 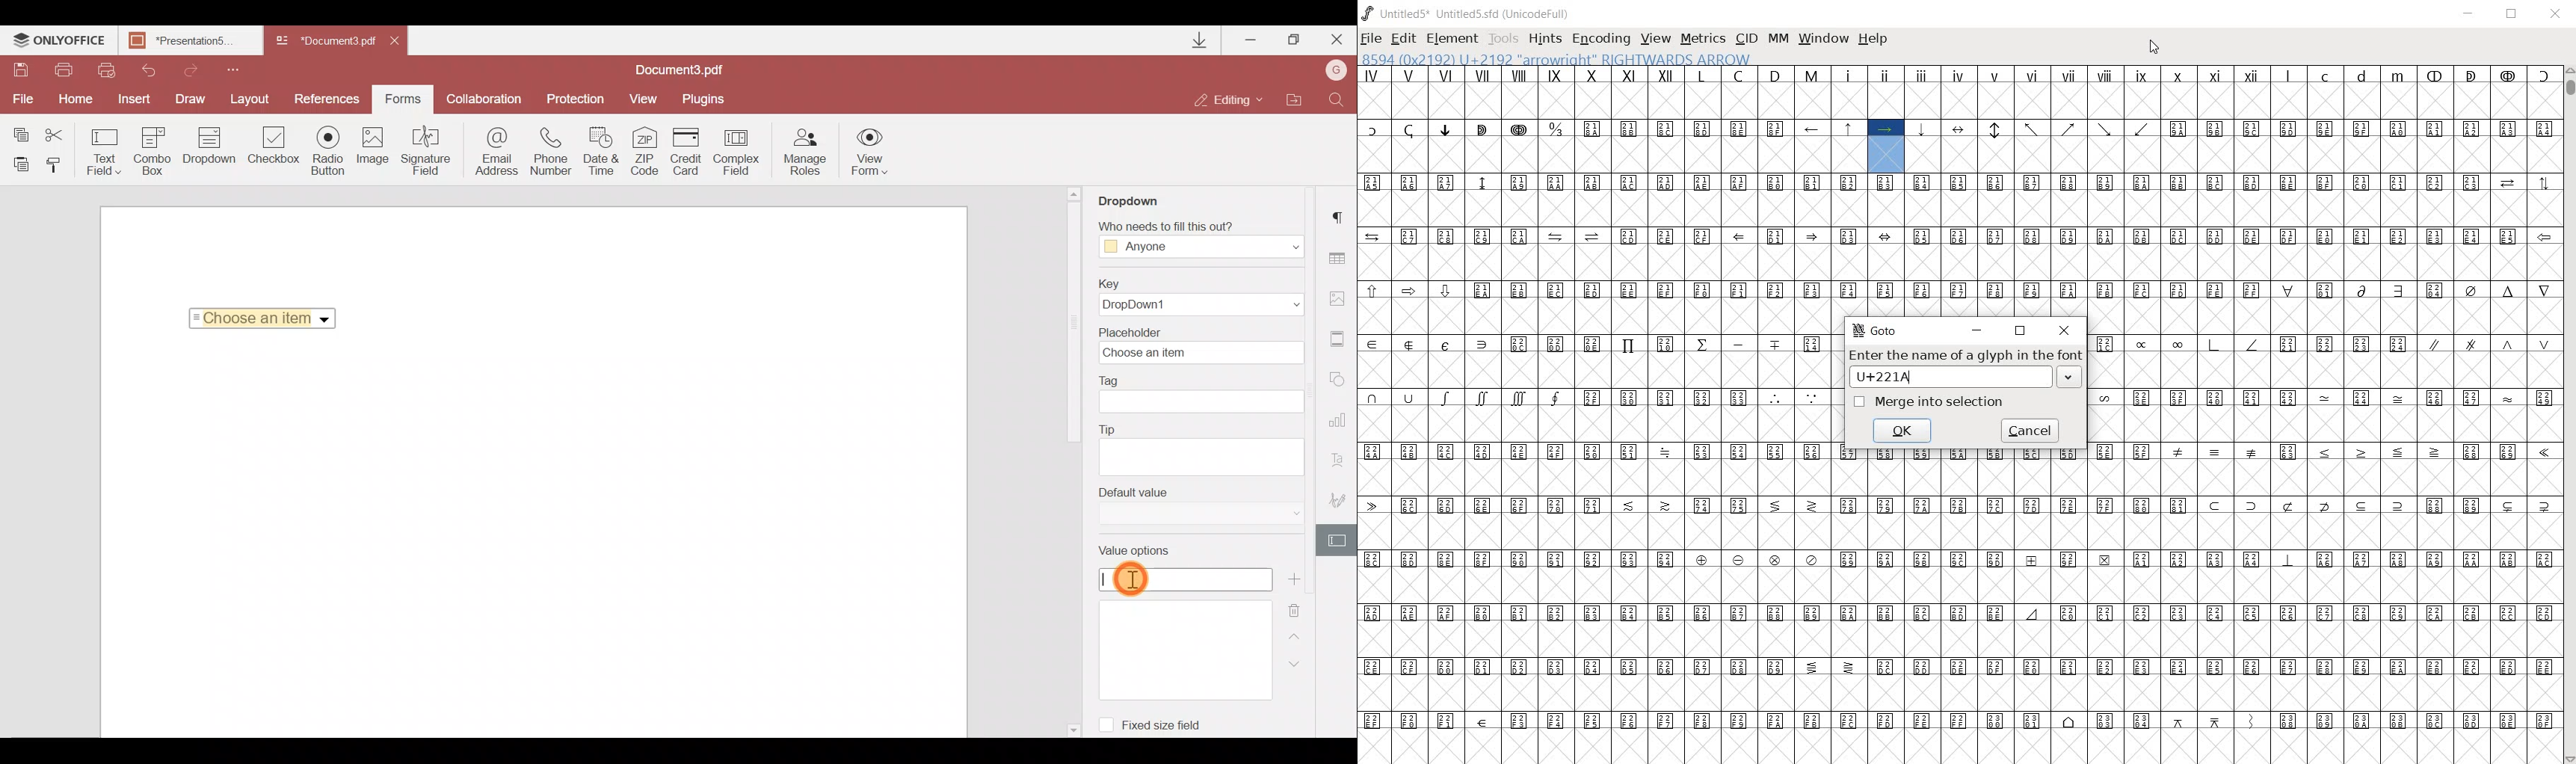 I want to click on 8594 (0x2192) U+2192 "arrowright" RIGHTWARDS ARROW, so click(x=1556, y=59).